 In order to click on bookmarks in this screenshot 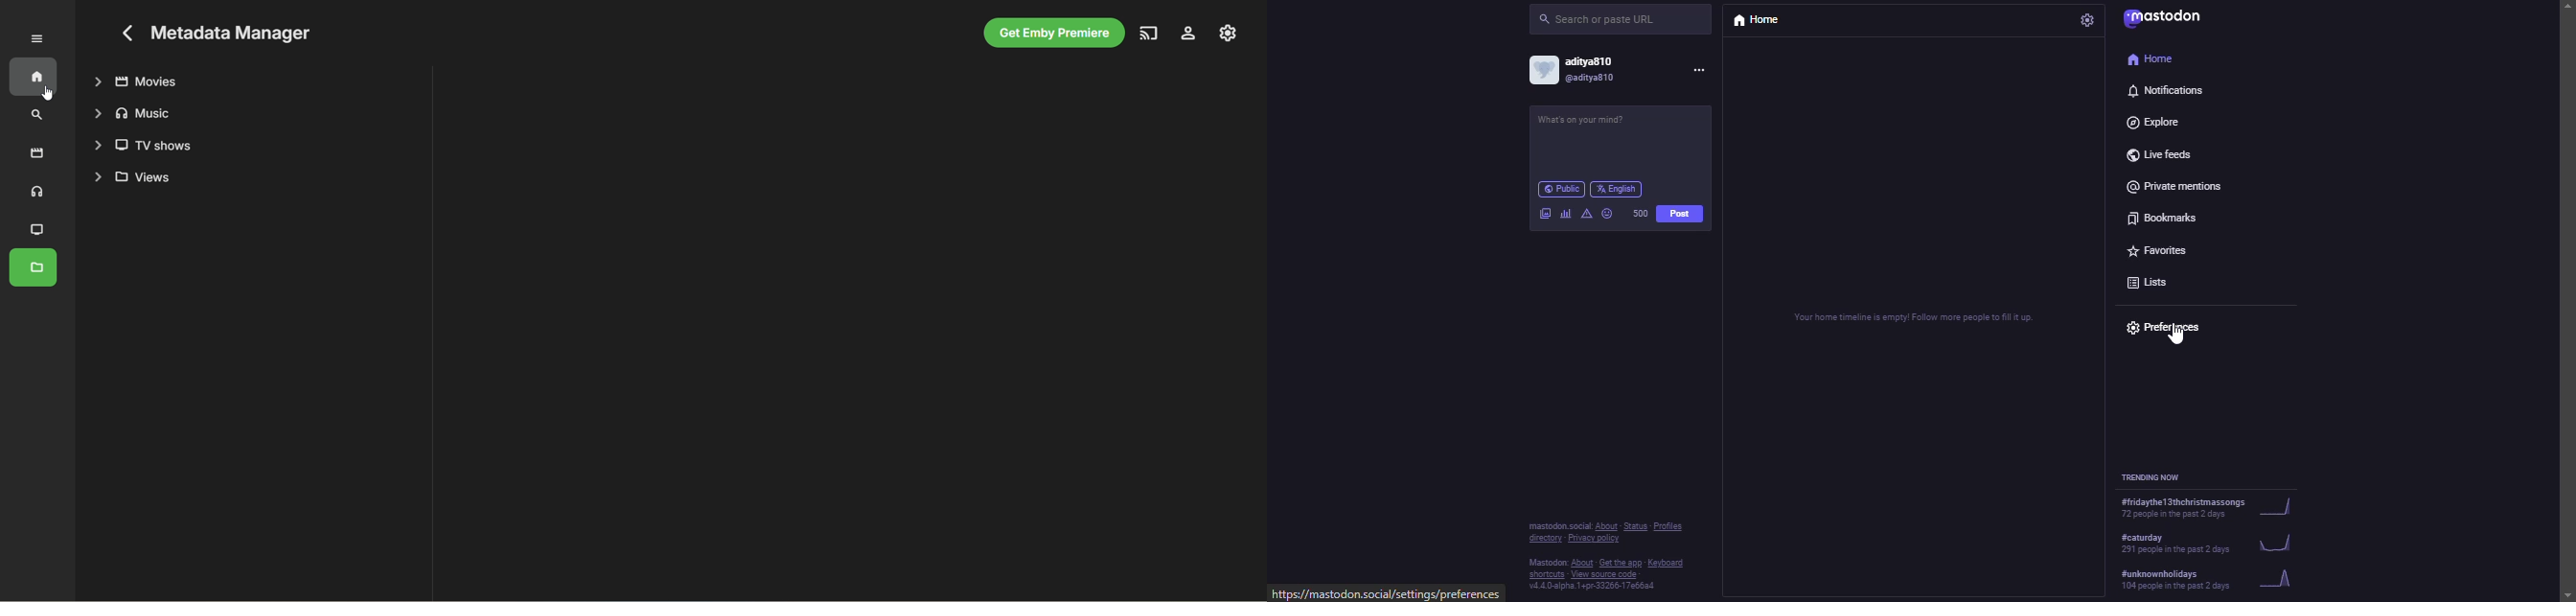, I will do `click(2161, 218)`.